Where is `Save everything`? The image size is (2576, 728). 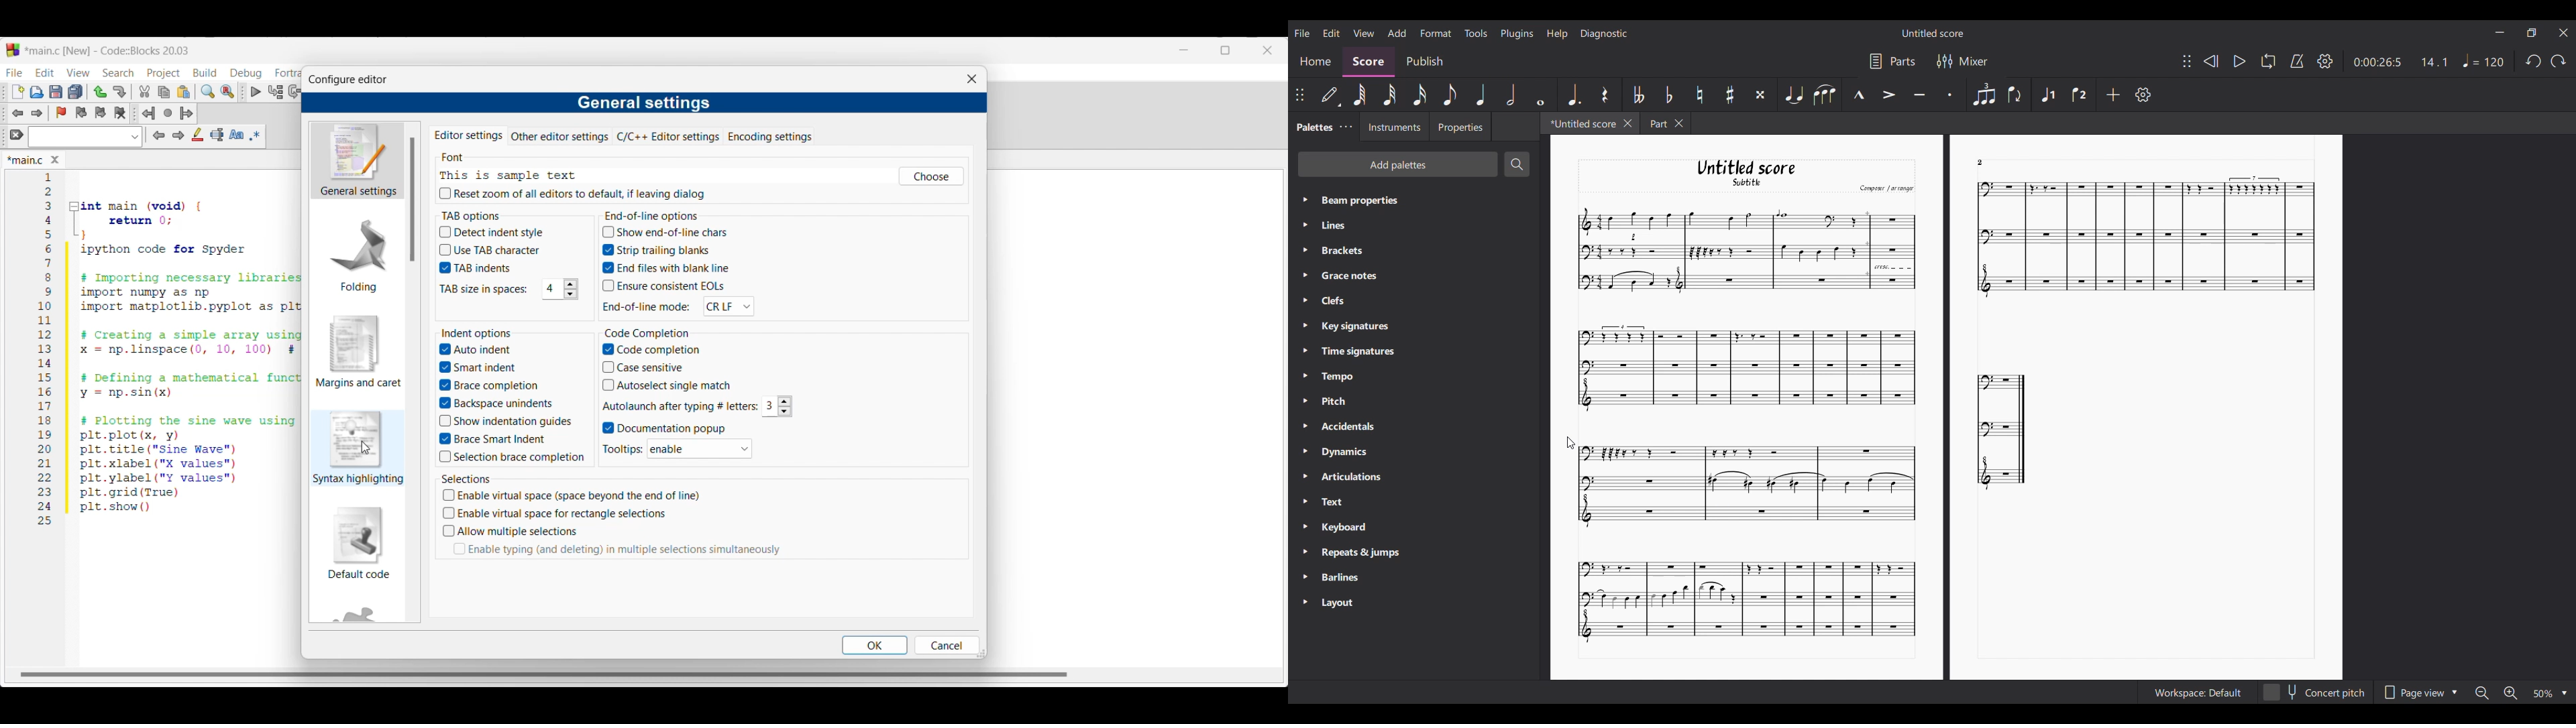 Save everything is located at coordinates (75, 91).